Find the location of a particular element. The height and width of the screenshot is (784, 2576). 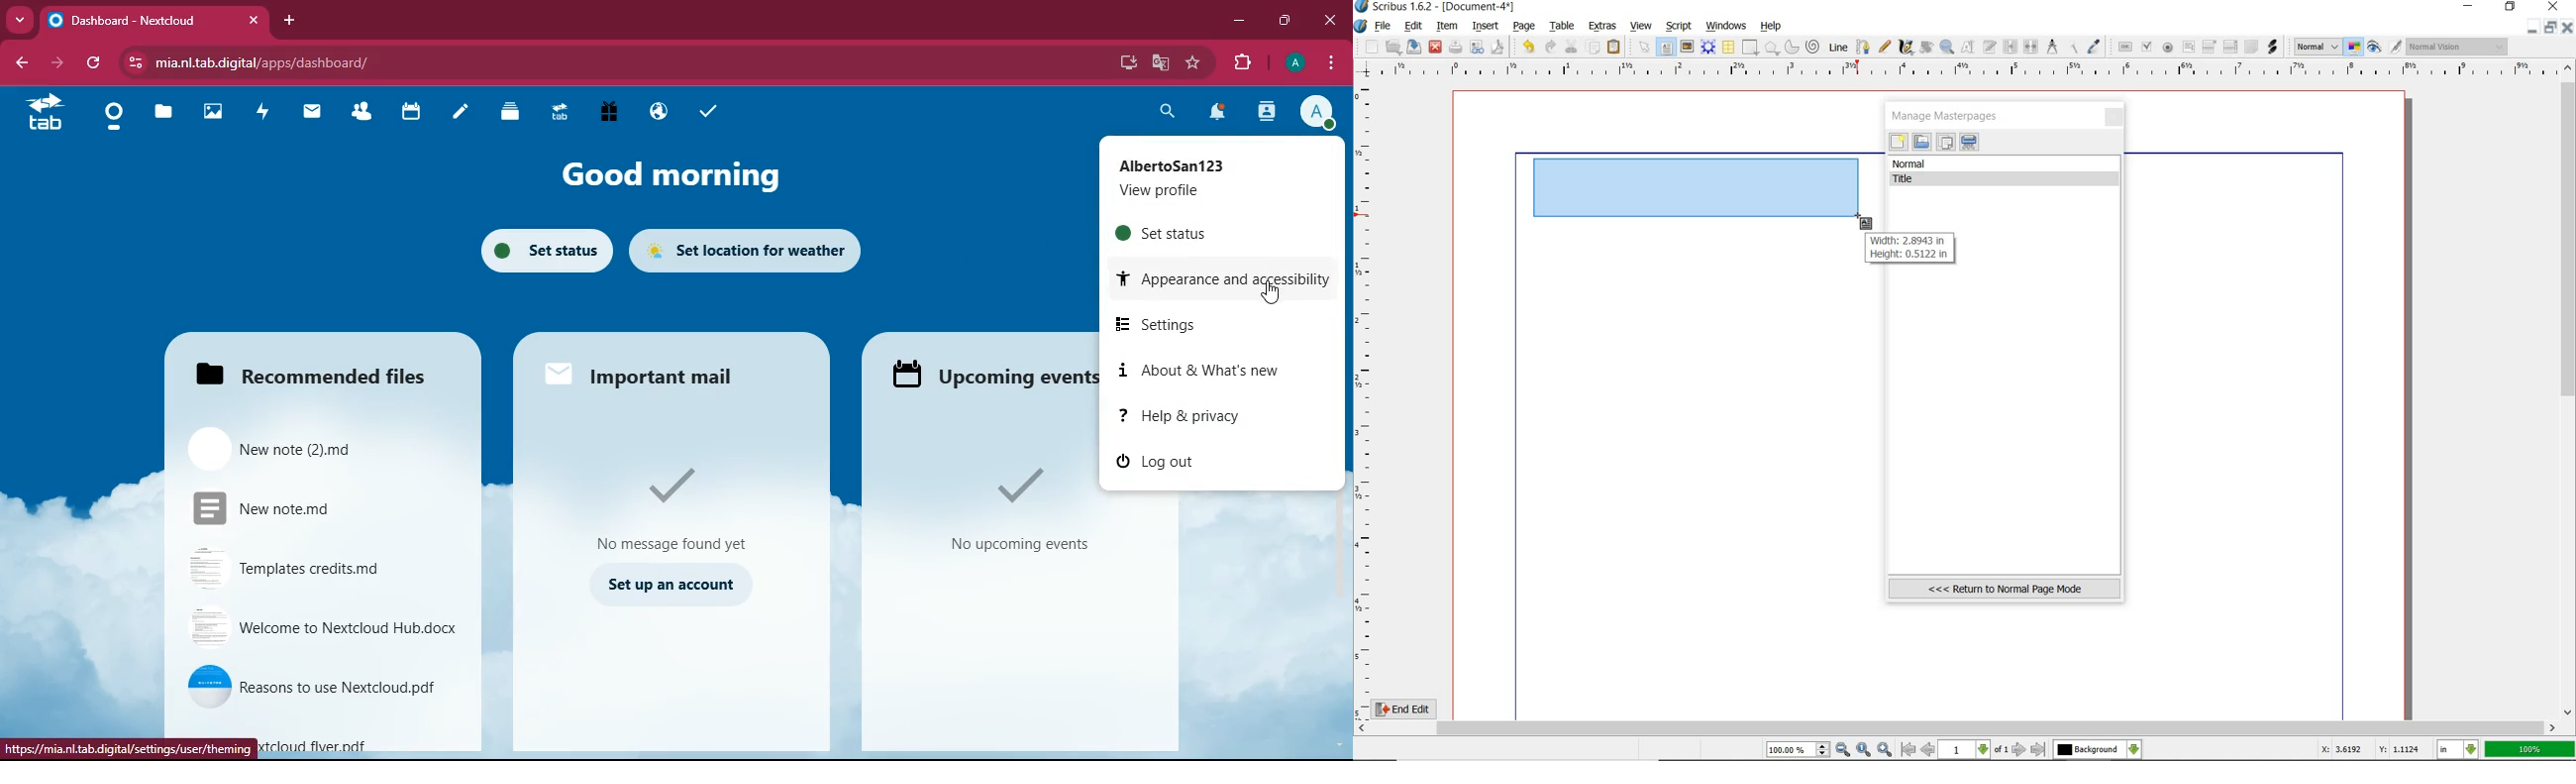

import masterpages is located at coordinates (1921, 142).